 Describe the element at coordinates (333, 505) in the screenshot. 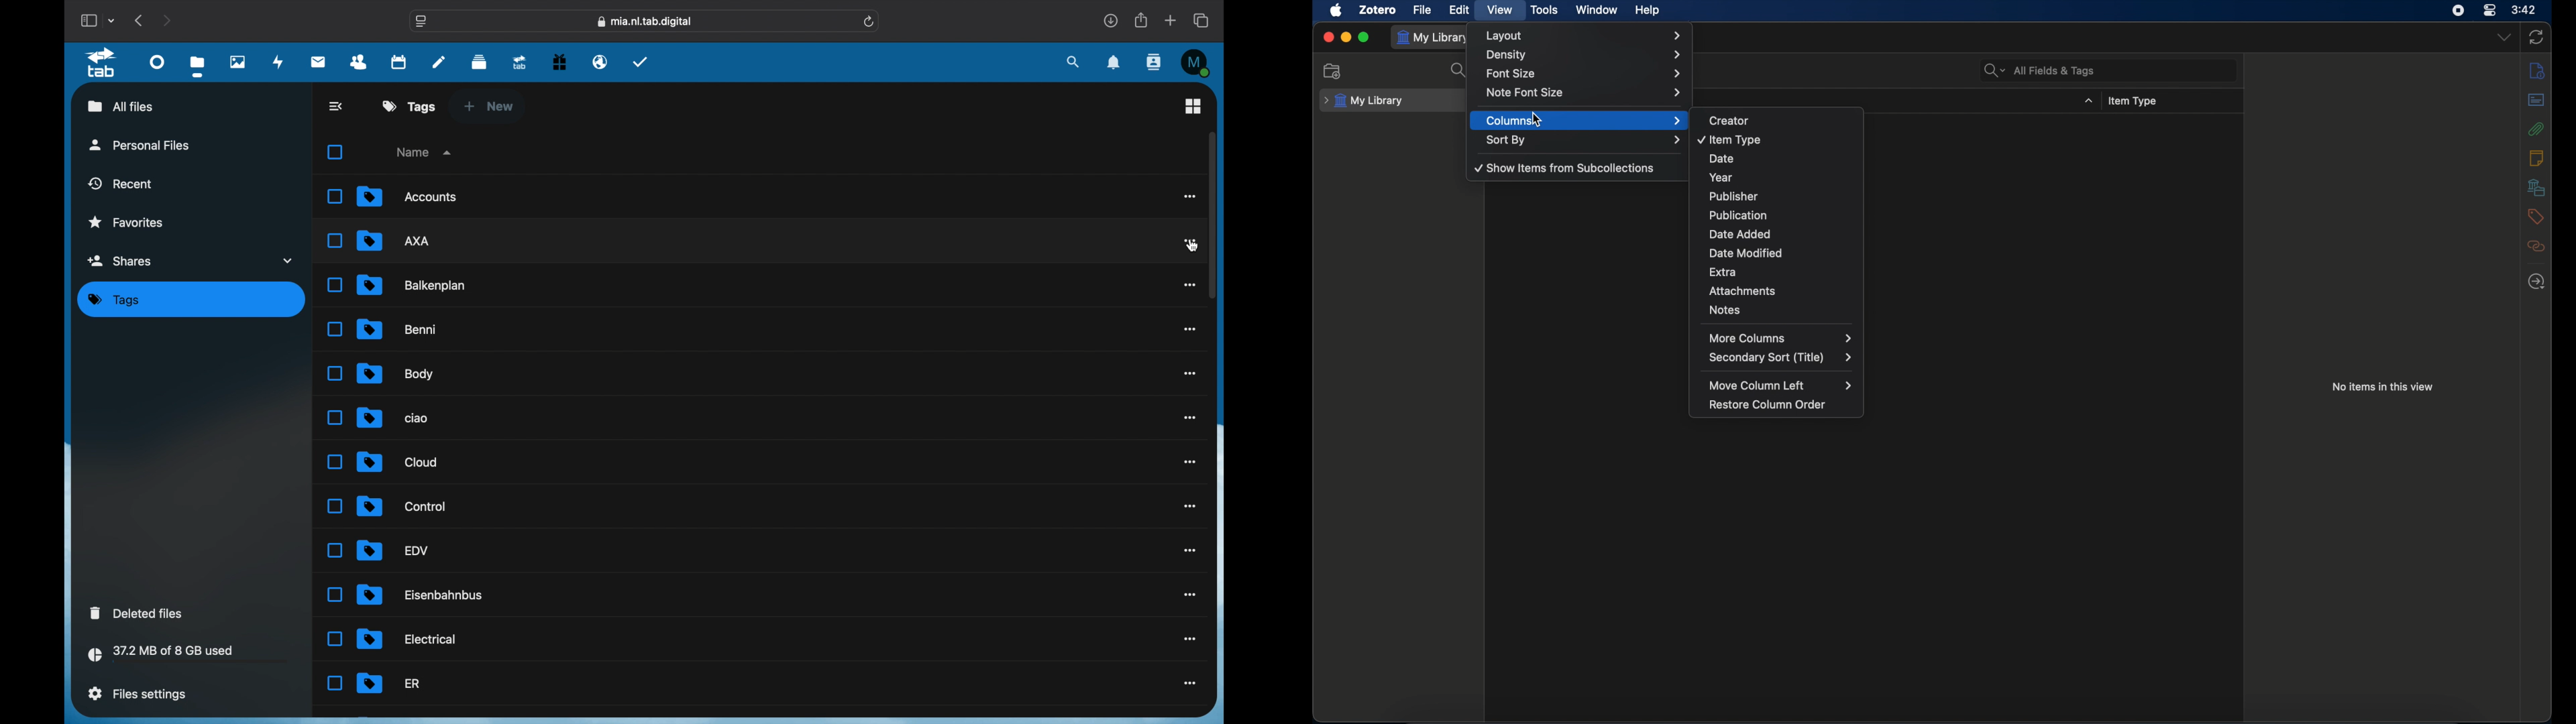

I see `Unselected Checkbox` at that location.